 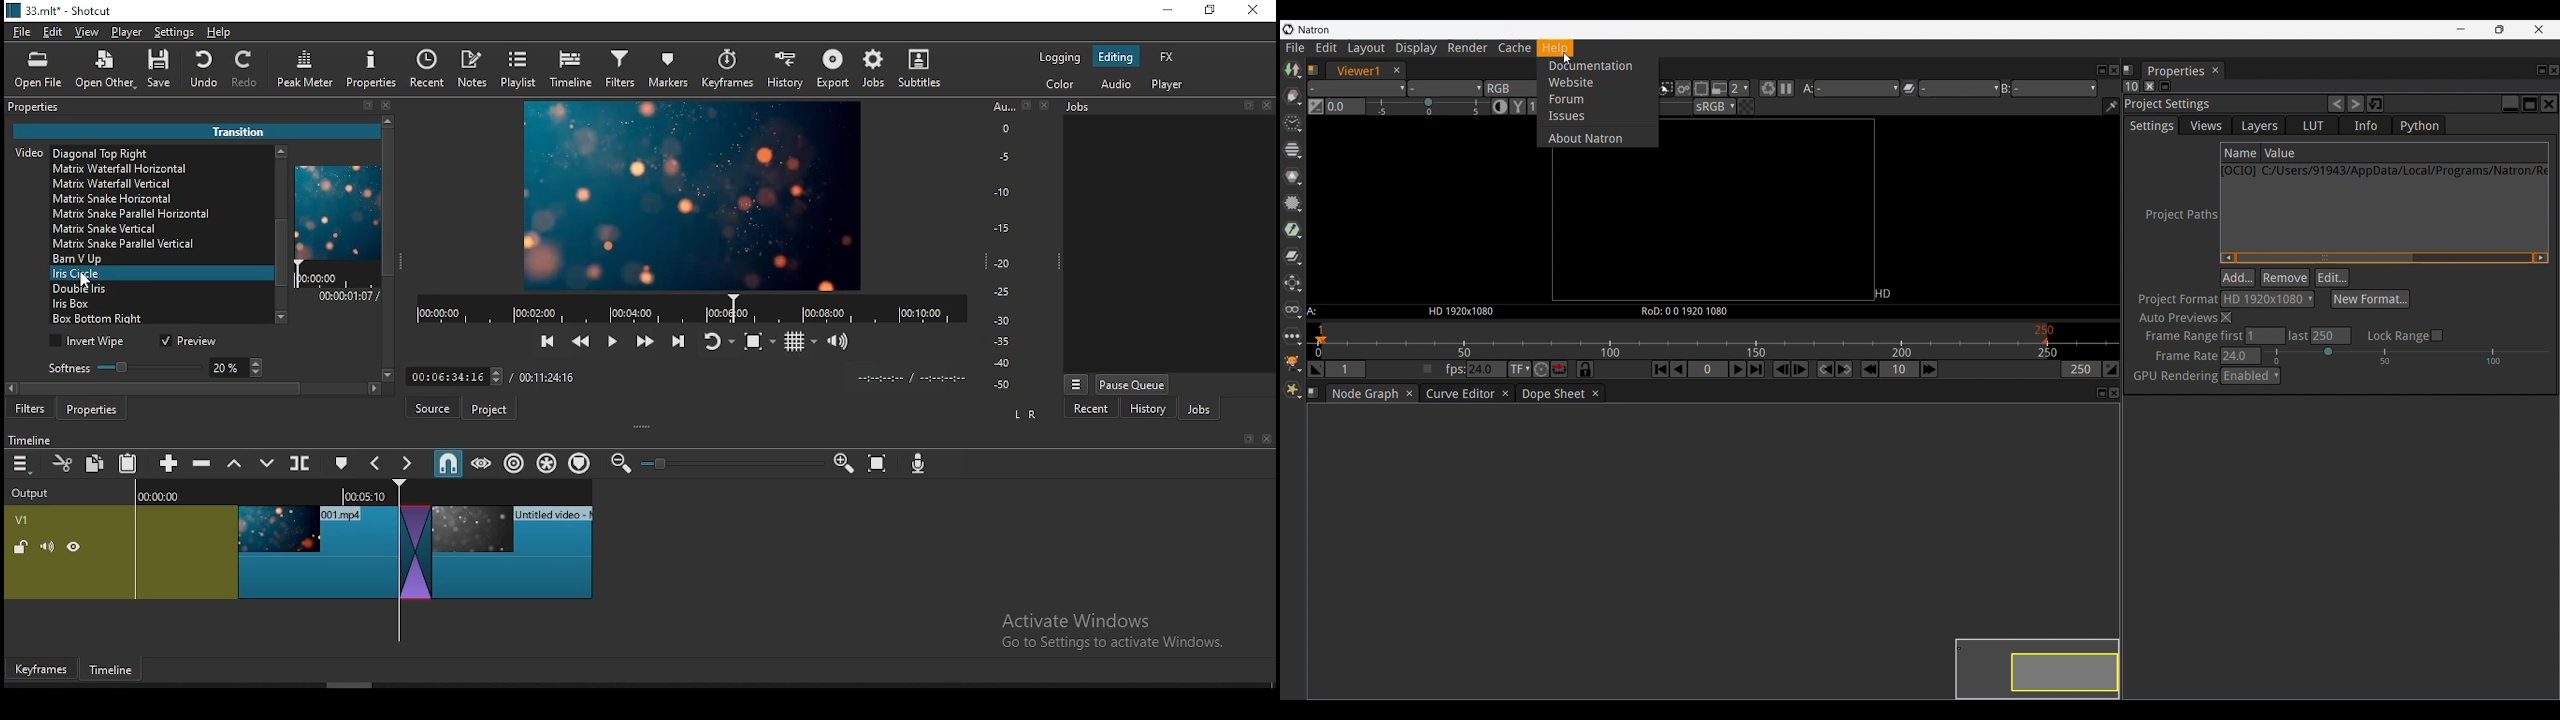 What do you see at coordinates (1168, 86) in the screenshot?
I see `player` at bounding box center [1168, 86].